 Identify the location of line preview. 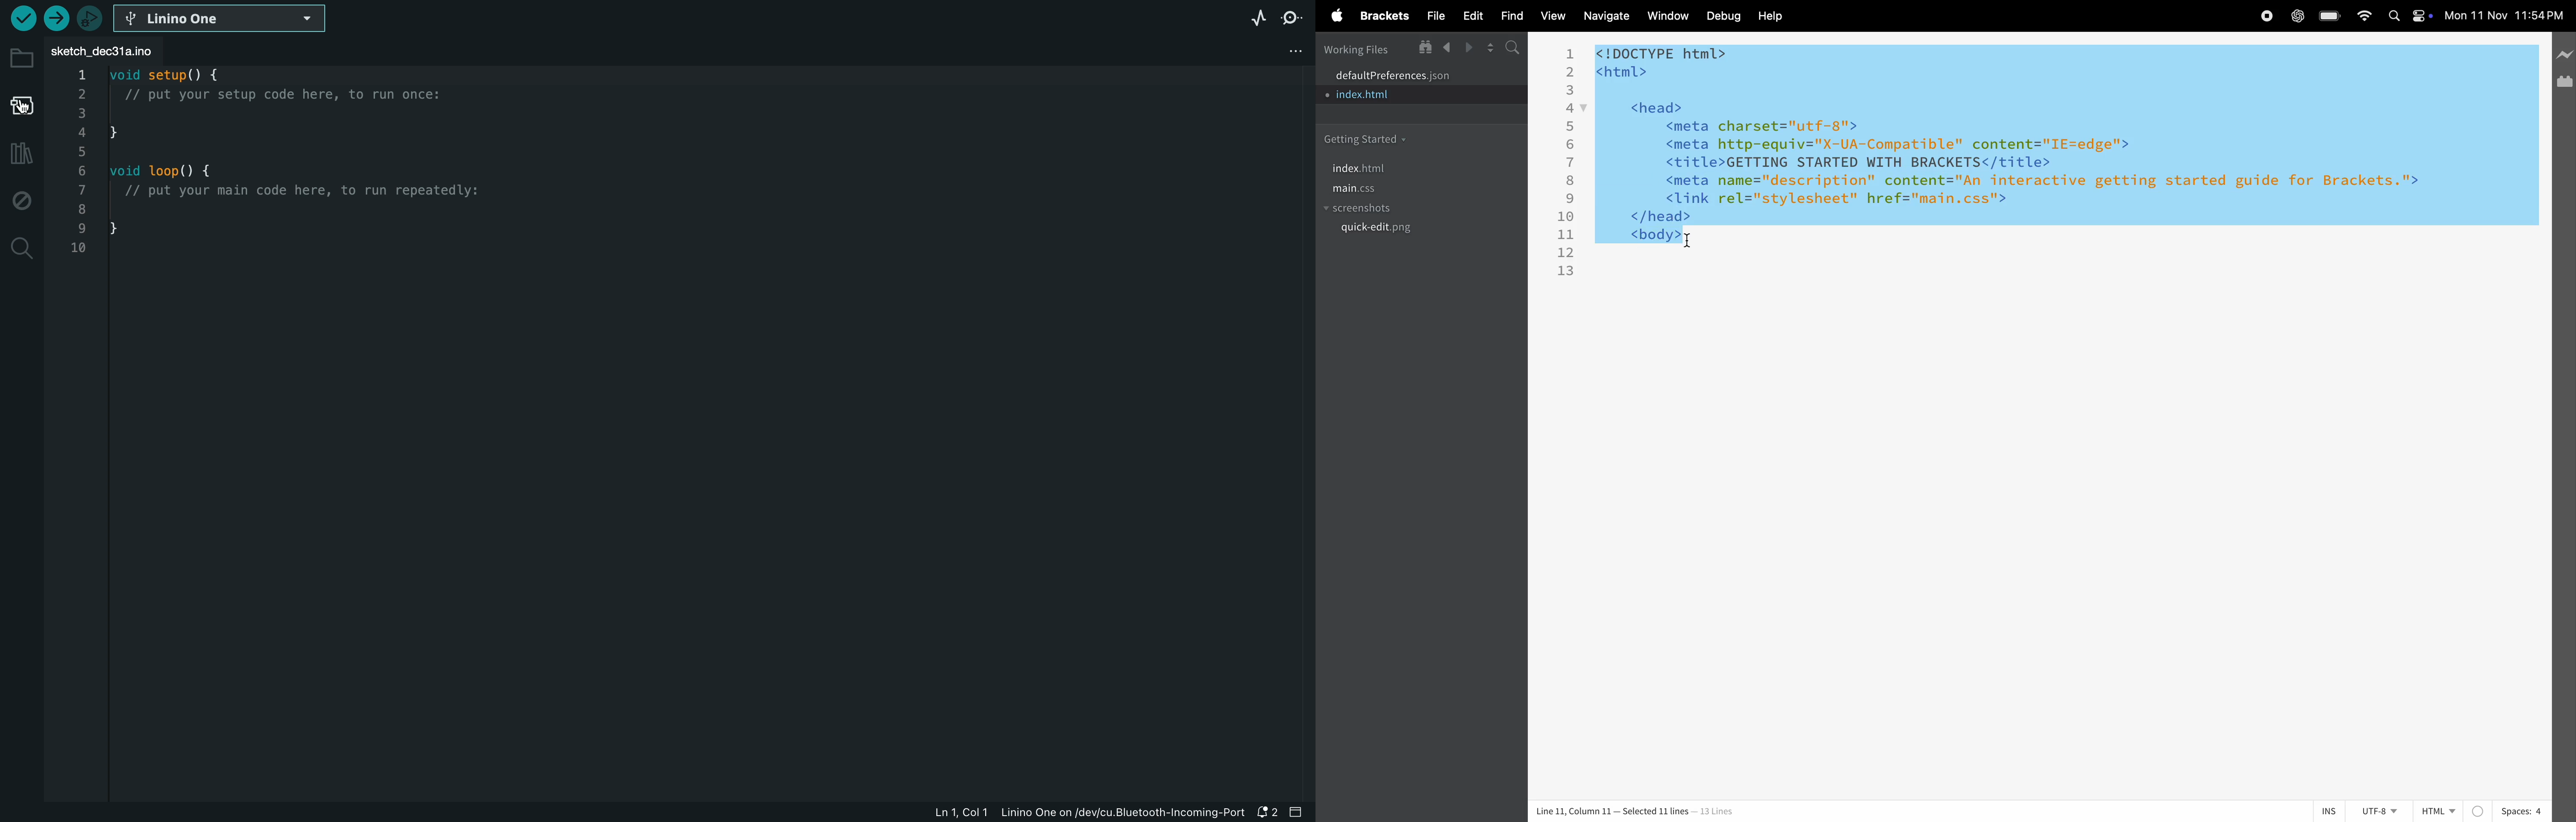
(2564, 58).